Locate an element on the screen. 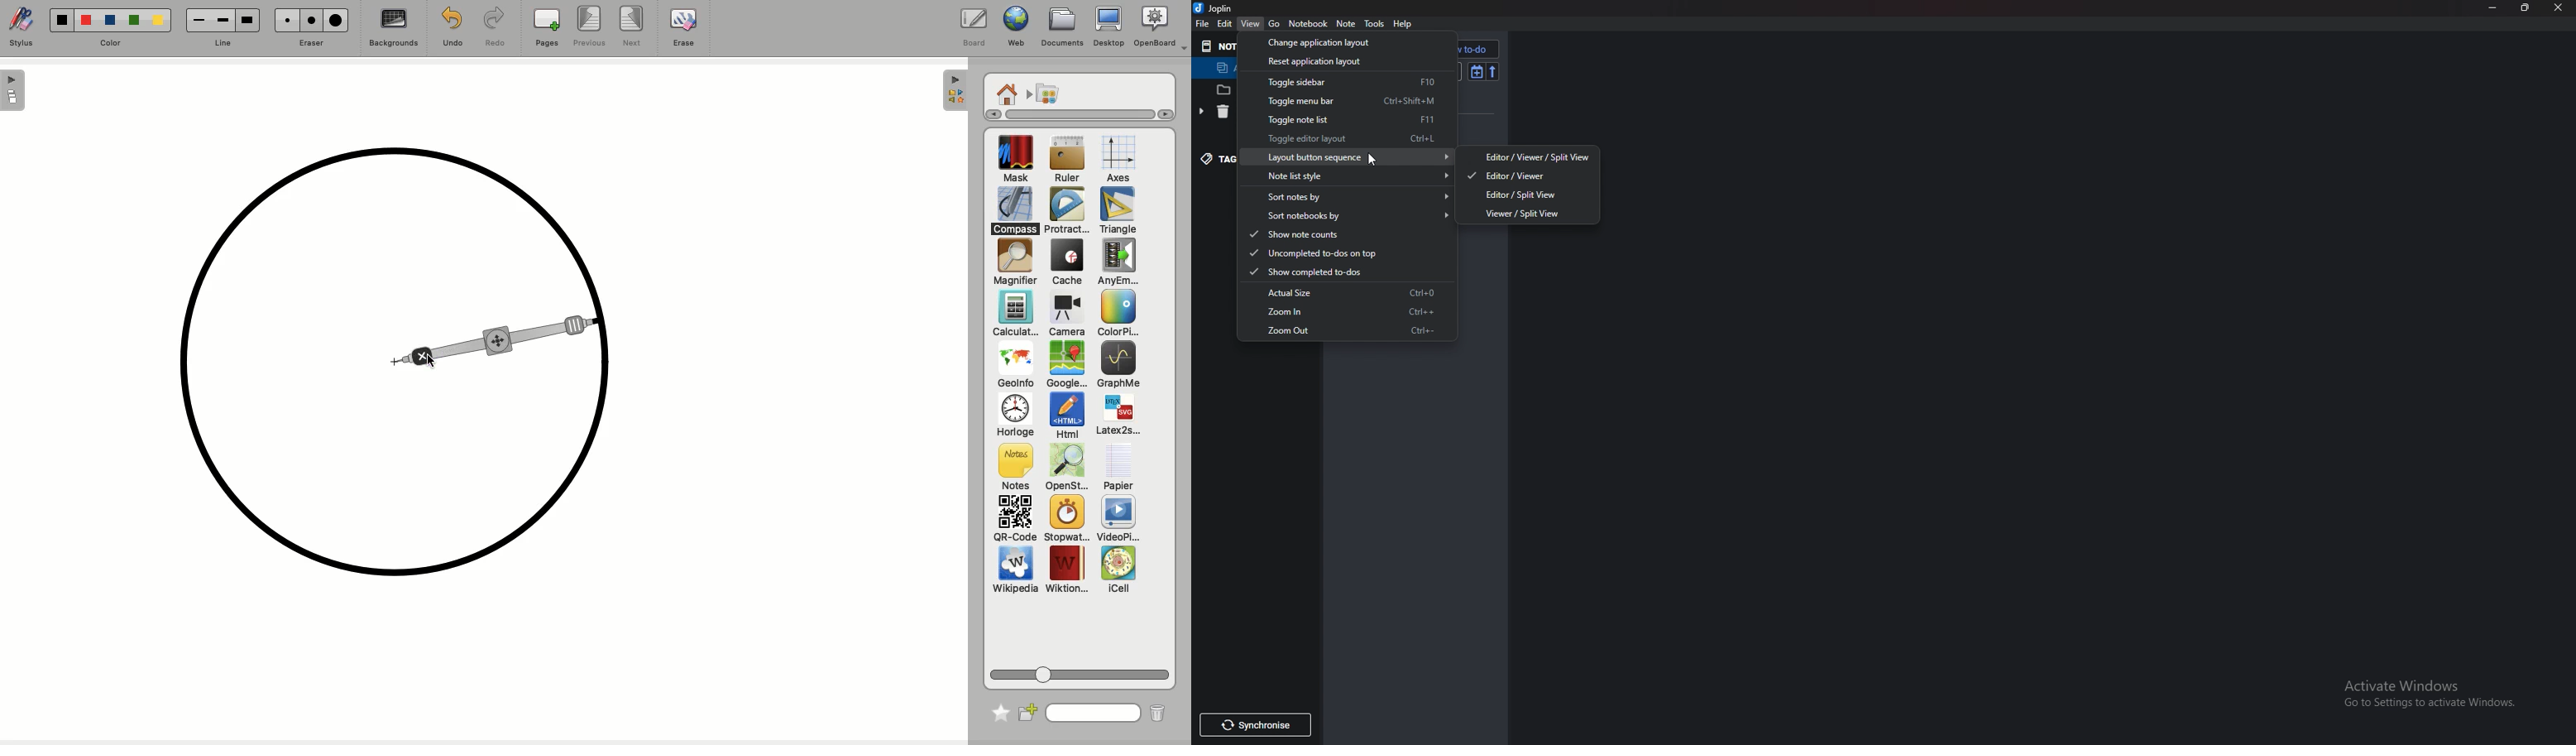 The image size is (2576, 756). Html is located at coordinates (1065, 417).